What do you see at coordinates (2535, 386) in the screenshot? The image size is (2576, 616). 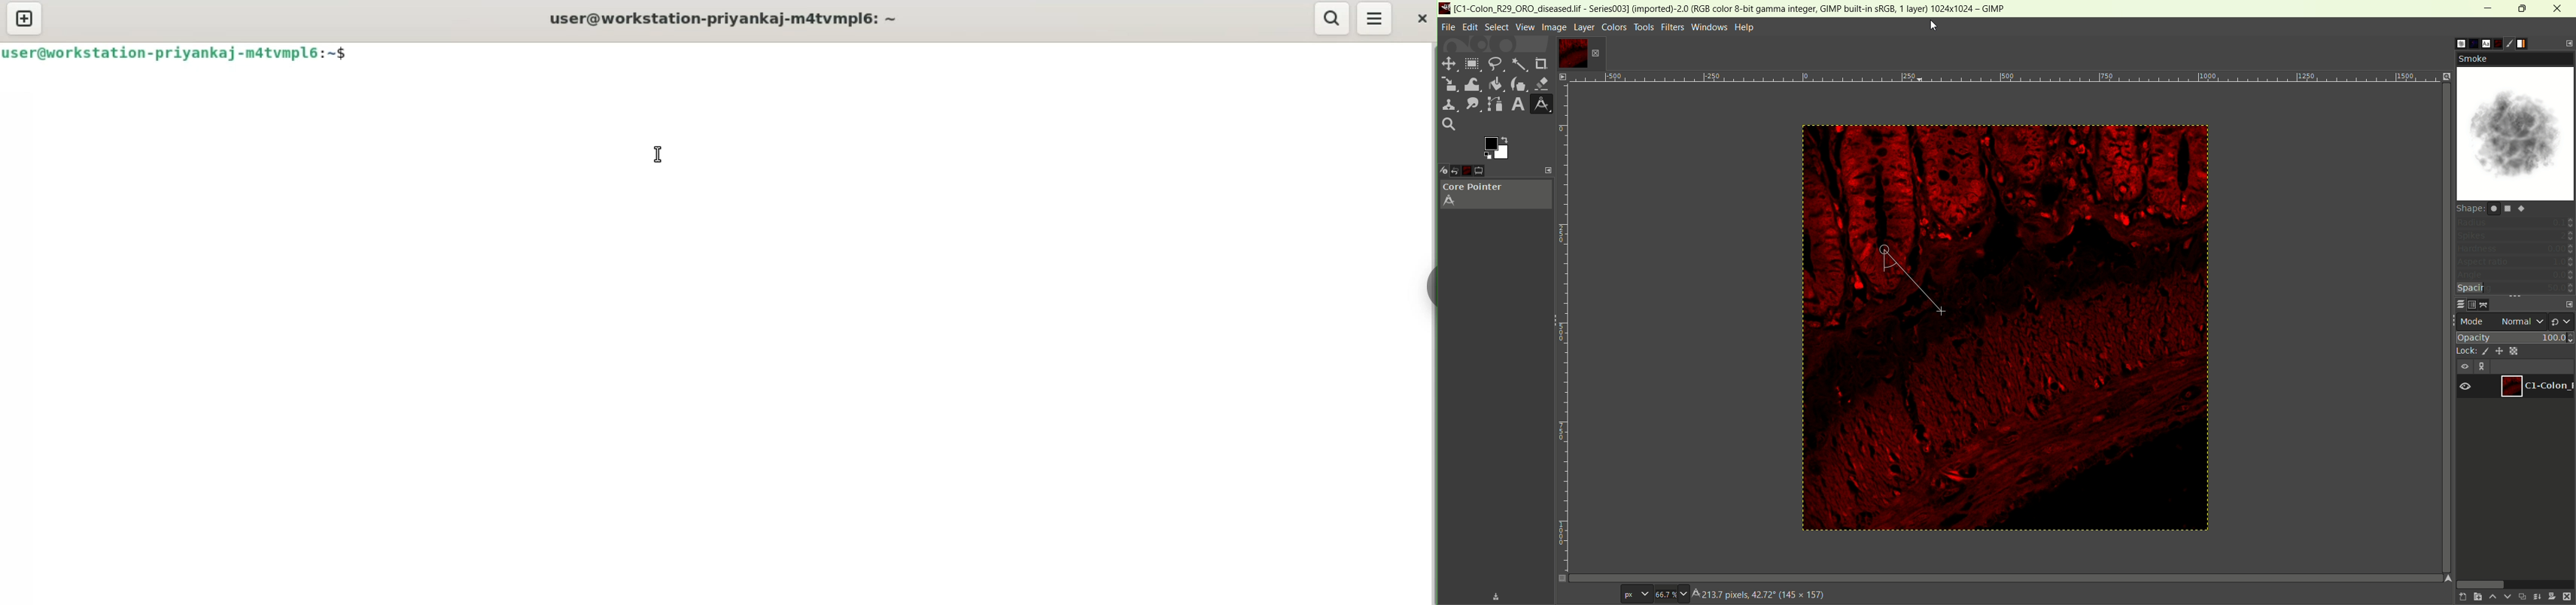 I see `layer1` at bounding box center [2535, 386].